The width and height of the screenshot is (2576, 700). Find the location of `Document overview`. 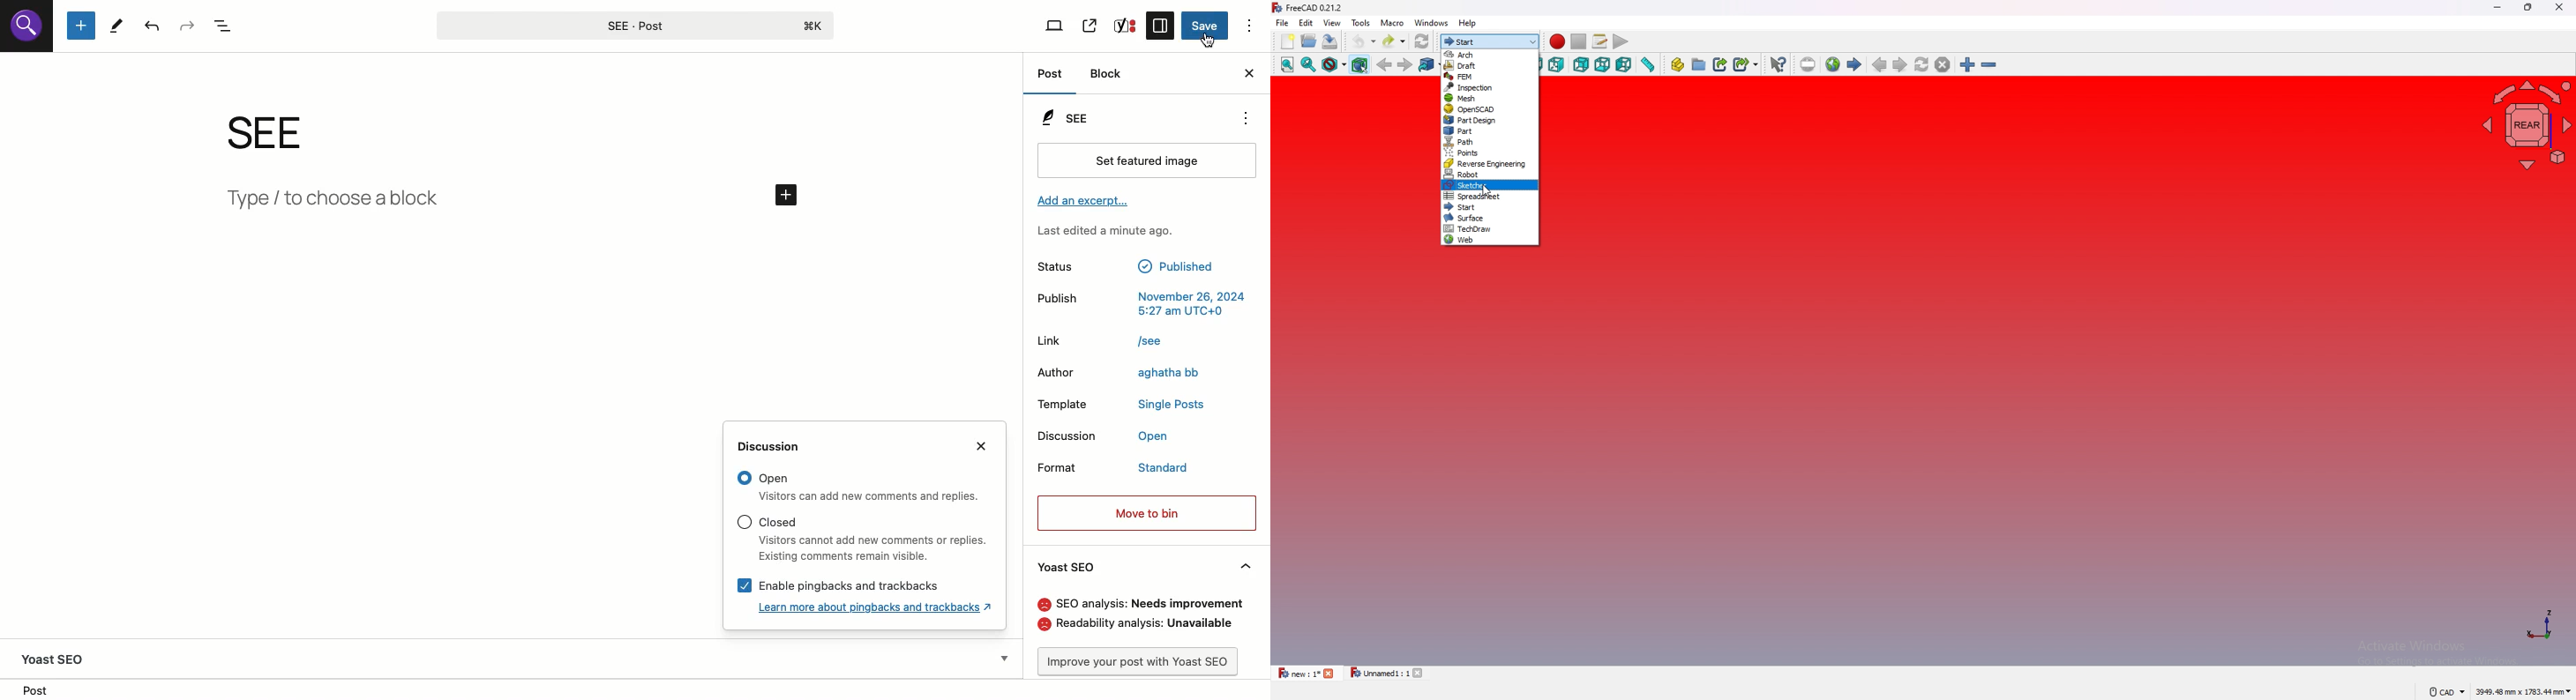

Document overview is located at coordinates (226, 25).